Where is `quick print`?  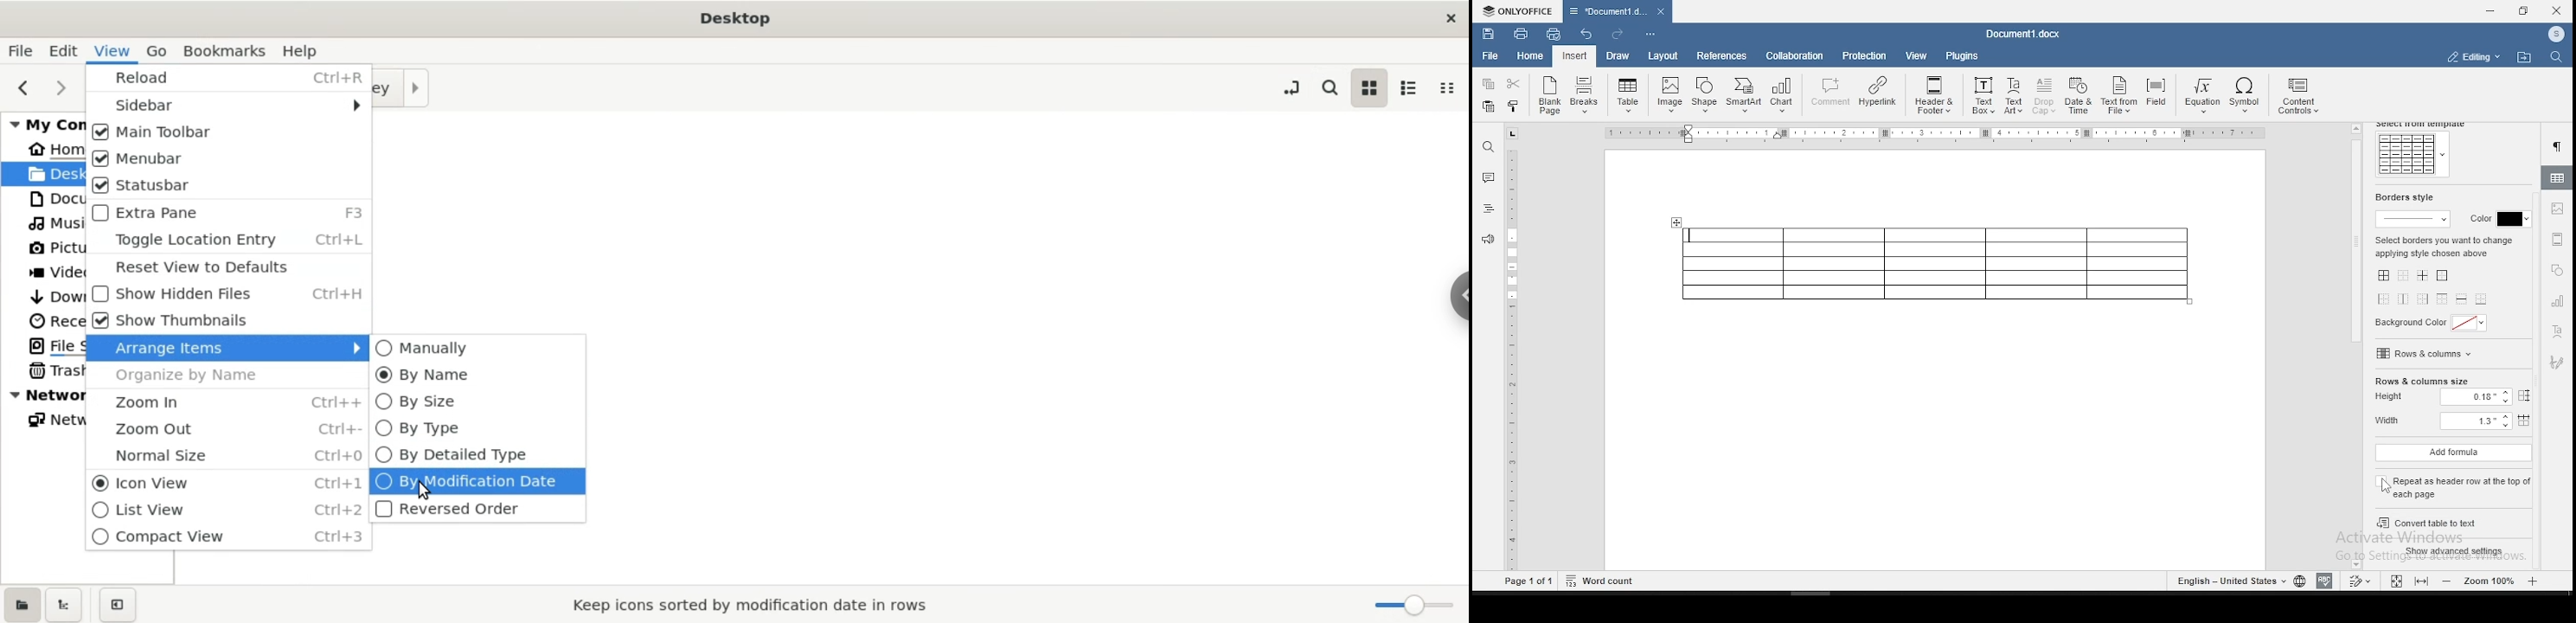
quick print is located at coordinates (1554, 34).